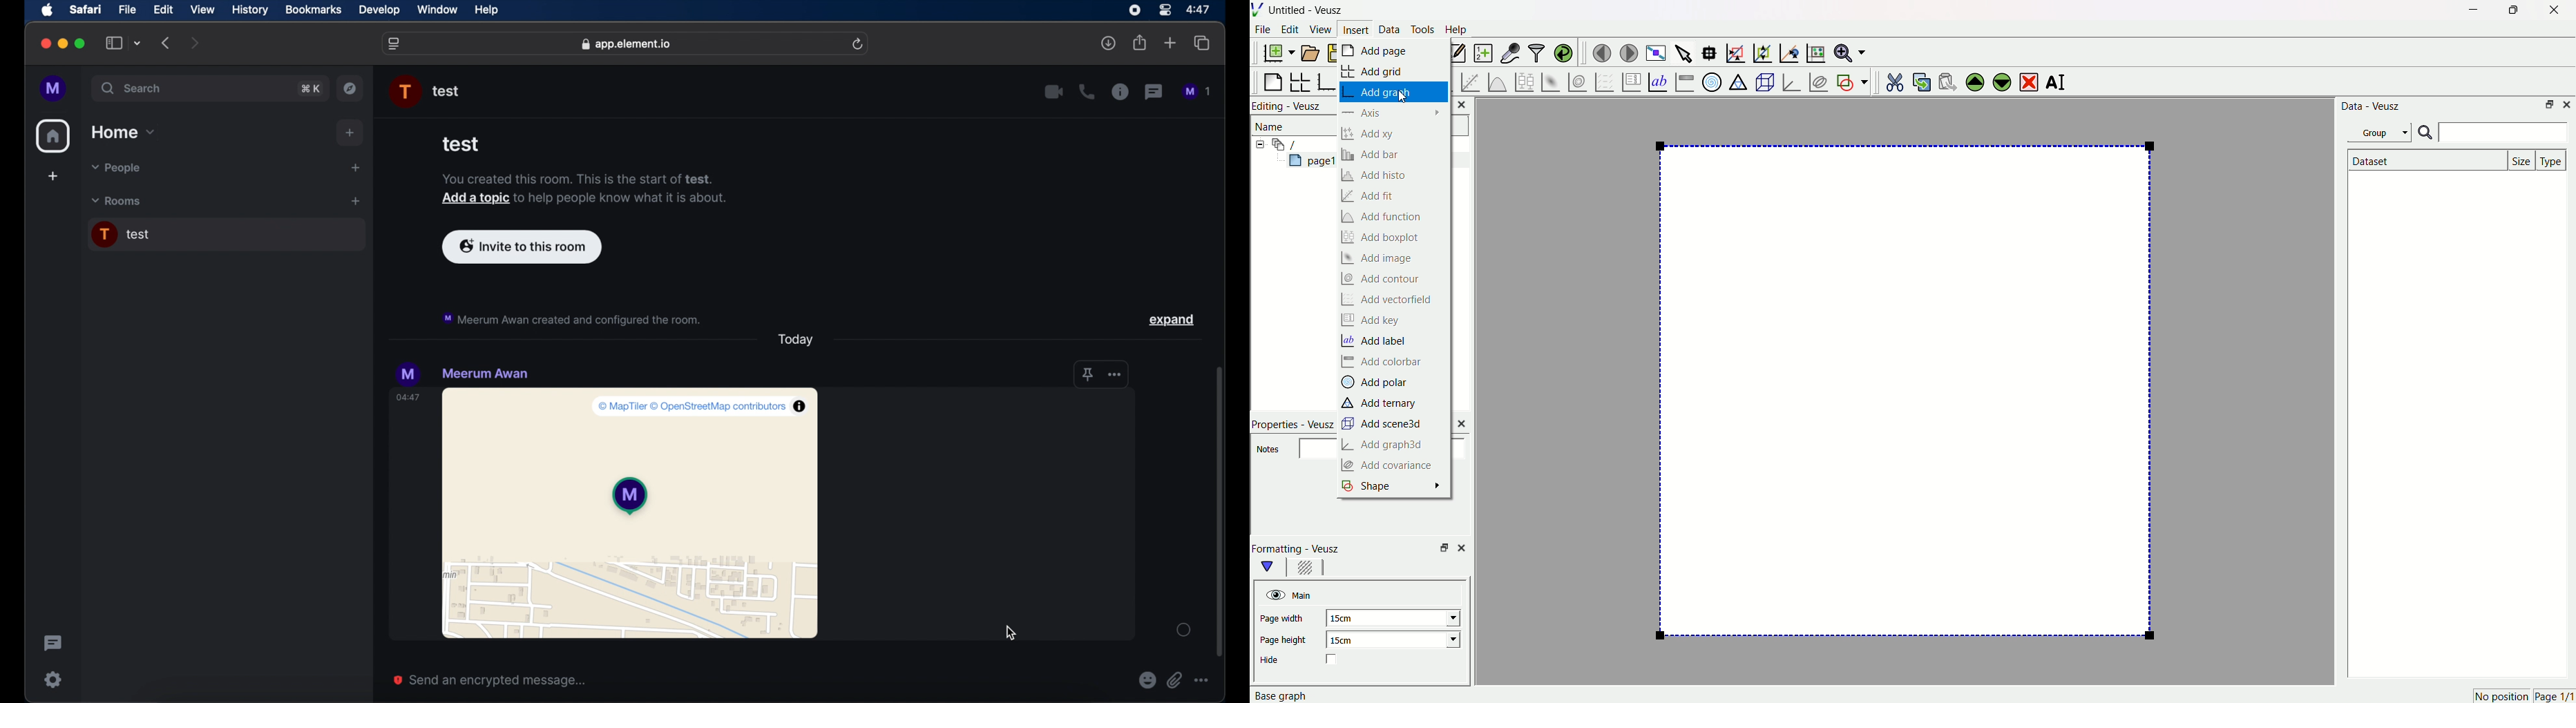  Describe the element at coordinates (2492, 133) in the screenshot. I see `Searchbar` at that location.